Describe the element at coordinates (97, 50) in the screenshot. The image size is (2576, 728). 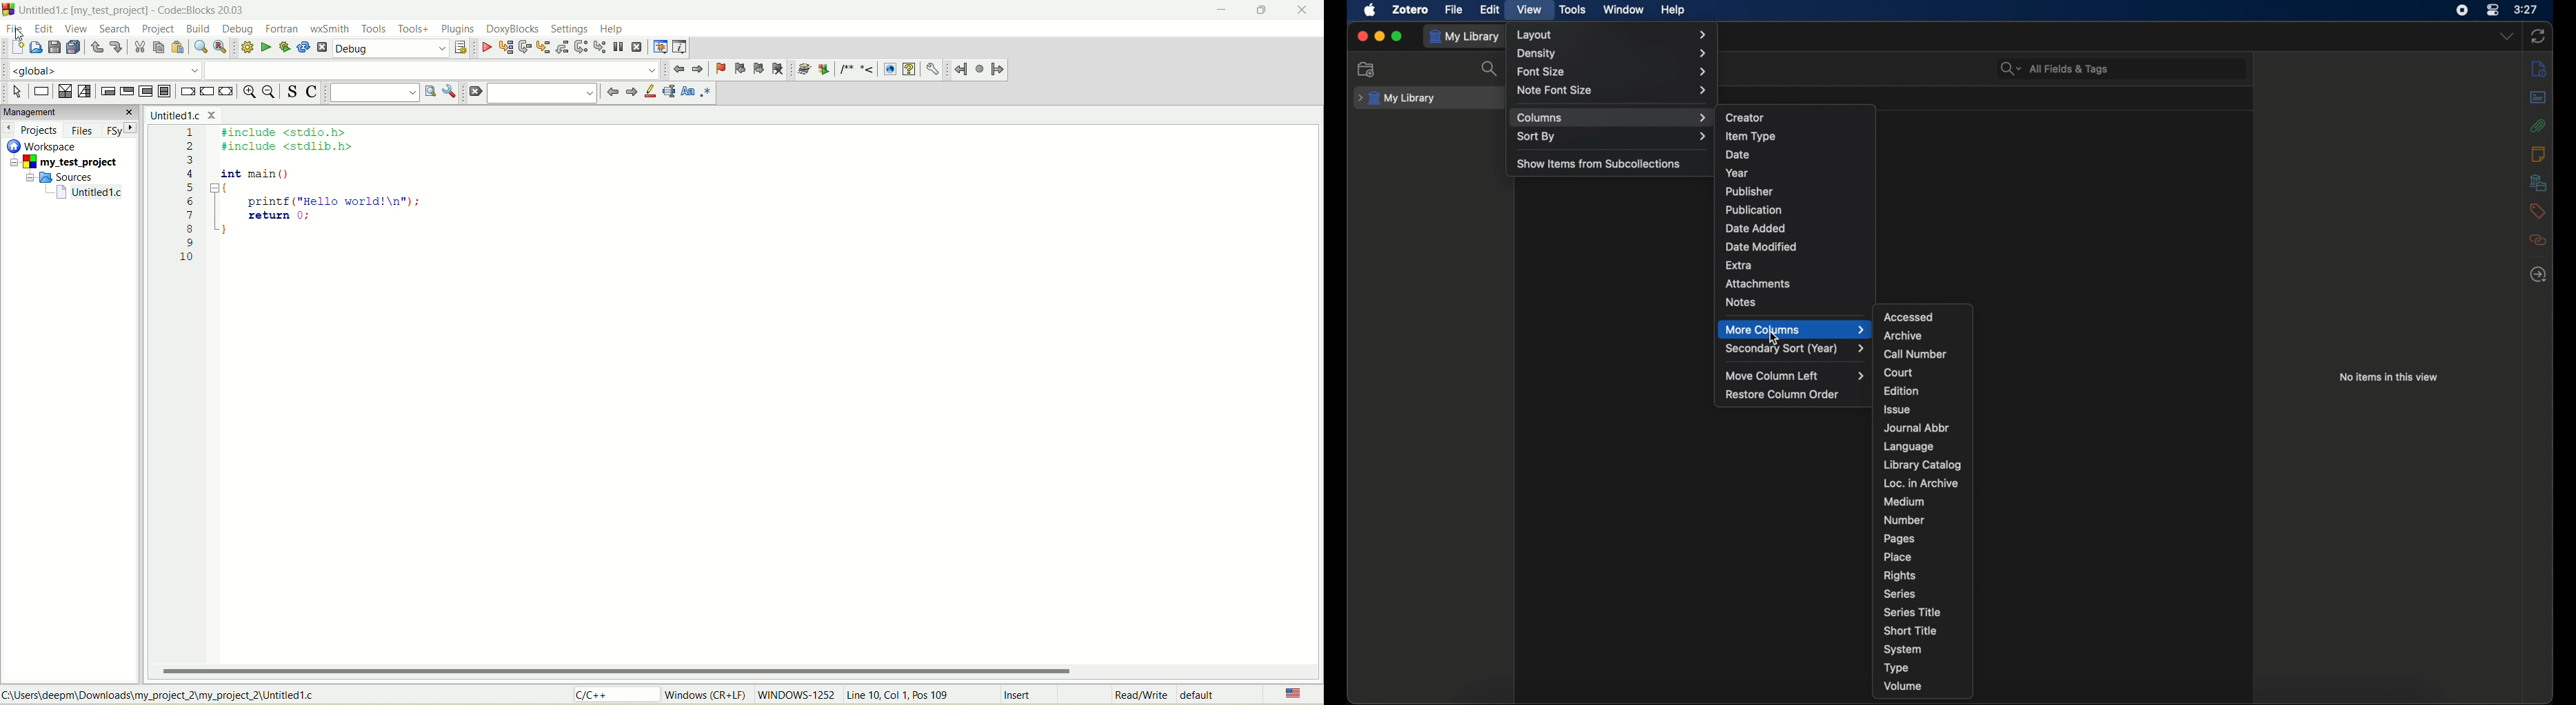
I see `undo` at that location.